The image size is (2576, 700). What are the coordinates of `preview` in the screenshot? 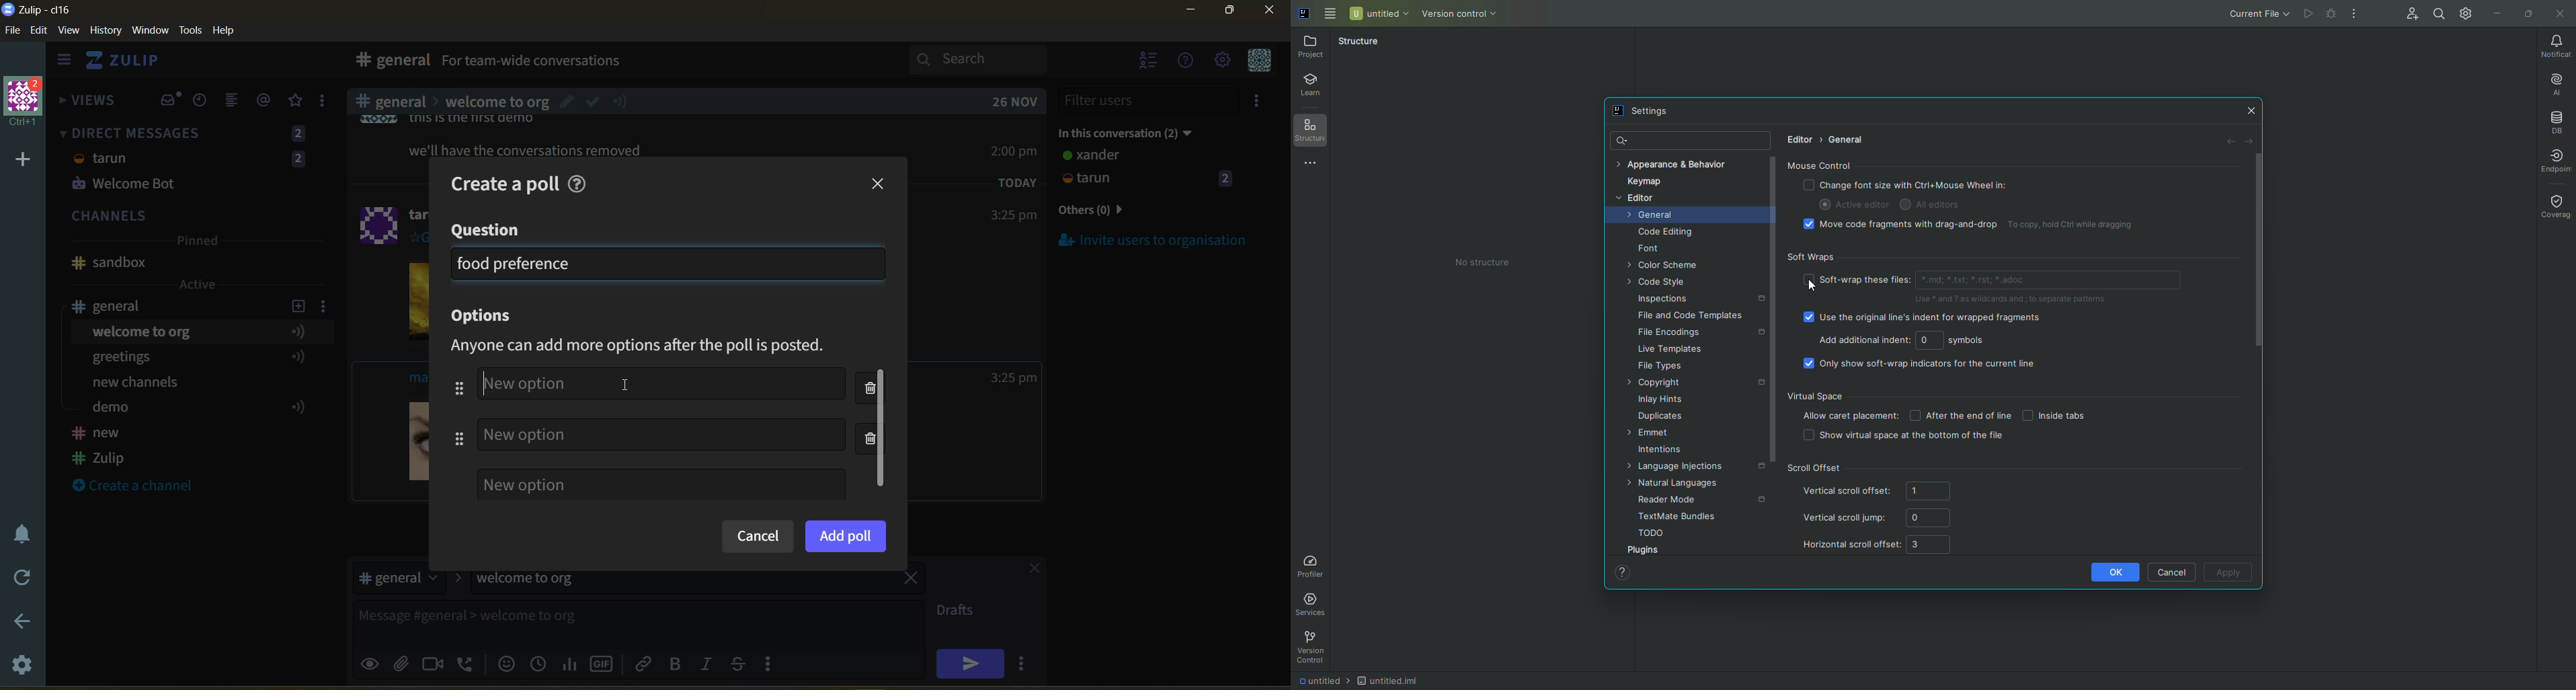 It's located at (372, 662).